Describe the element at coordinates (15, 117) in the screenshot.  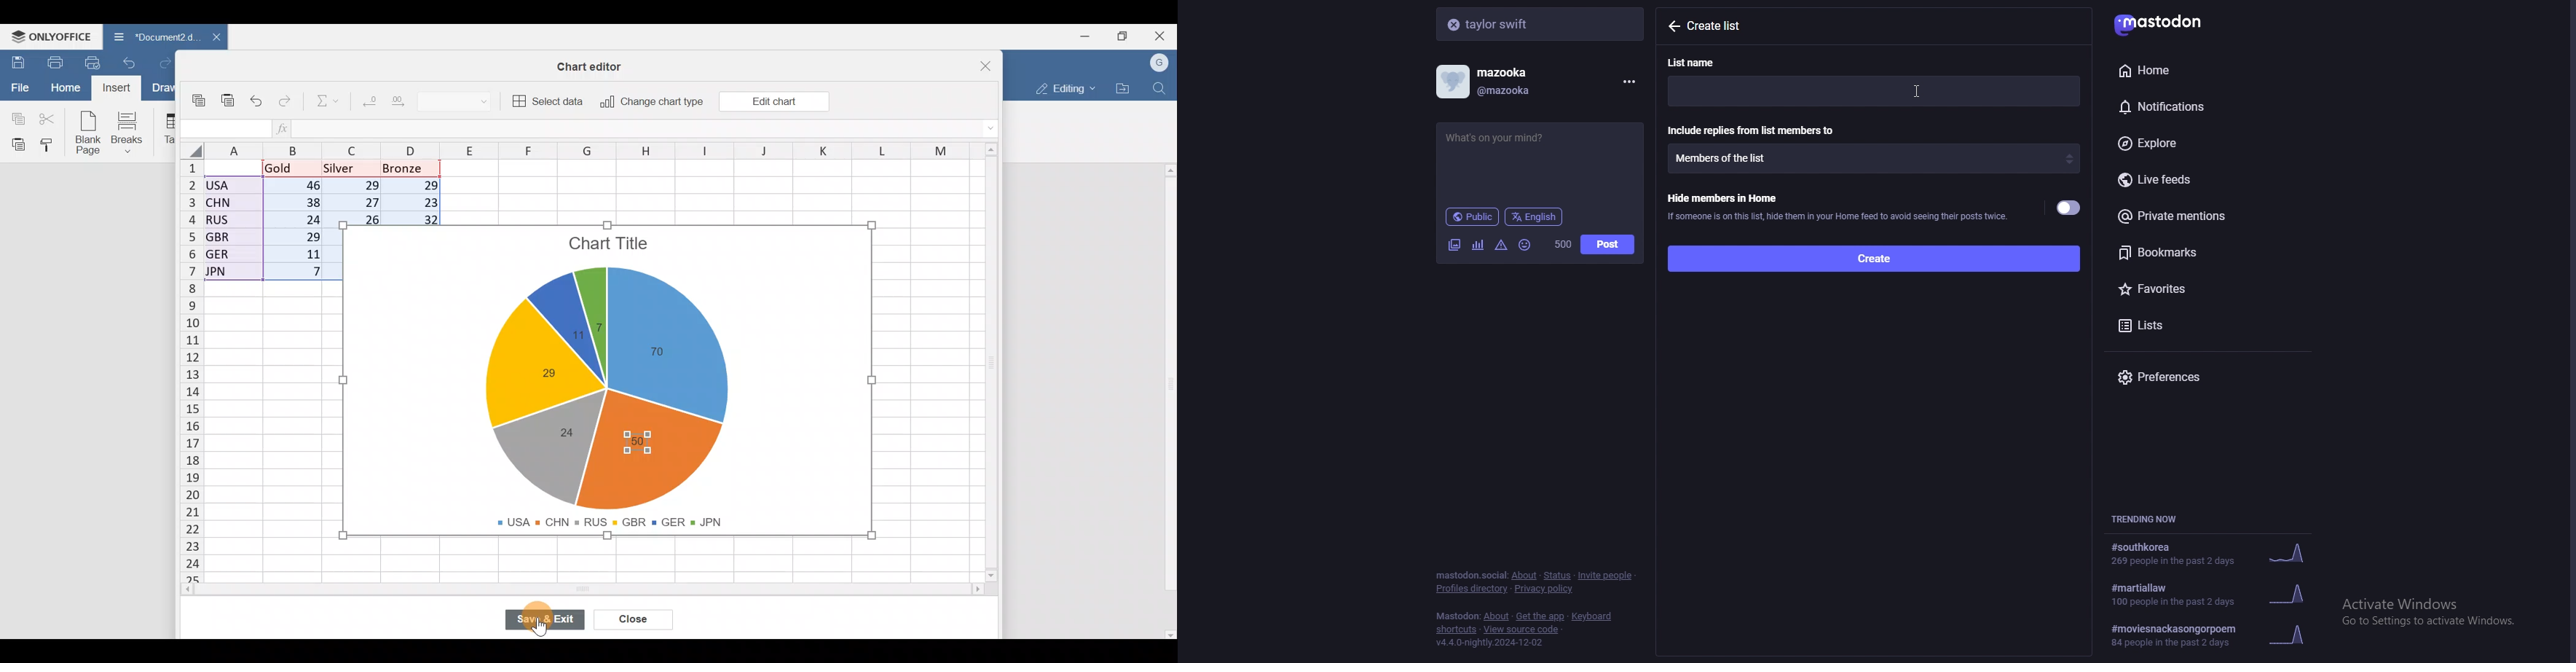
I see `Copy` at that location.